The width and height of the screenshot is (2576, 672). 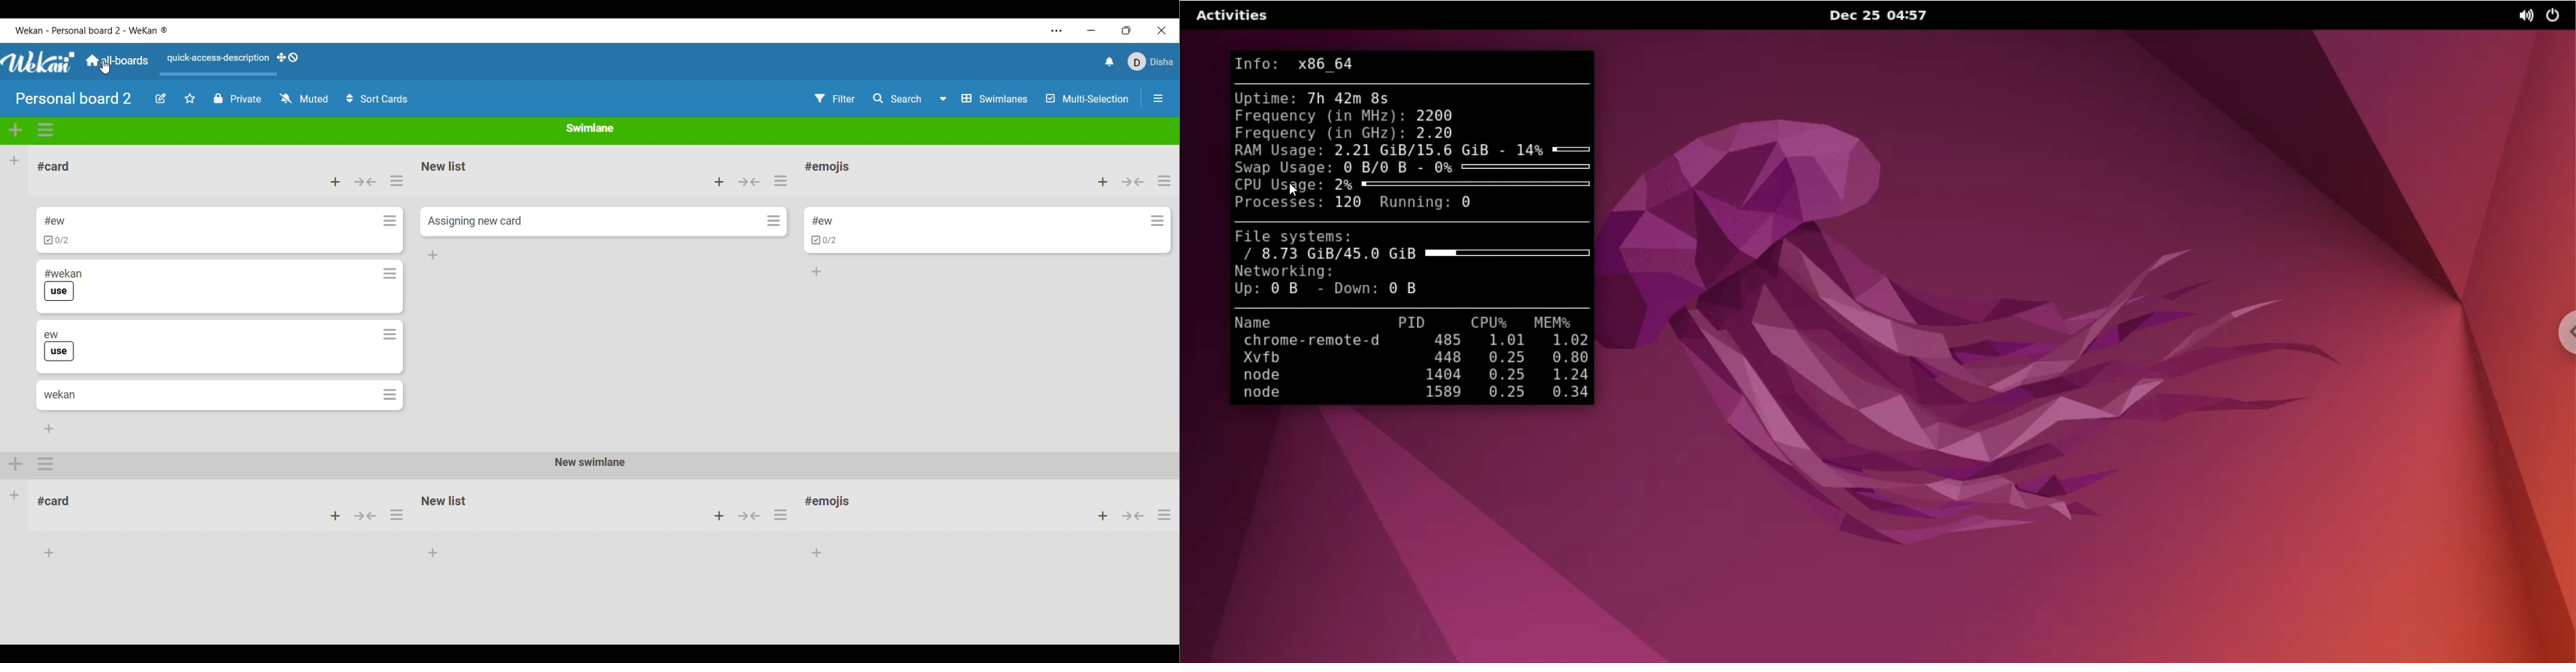 What do you see at coordinates (749, 182) in the screenshot?
I see `Collapse` at bounding box center [749, 182].